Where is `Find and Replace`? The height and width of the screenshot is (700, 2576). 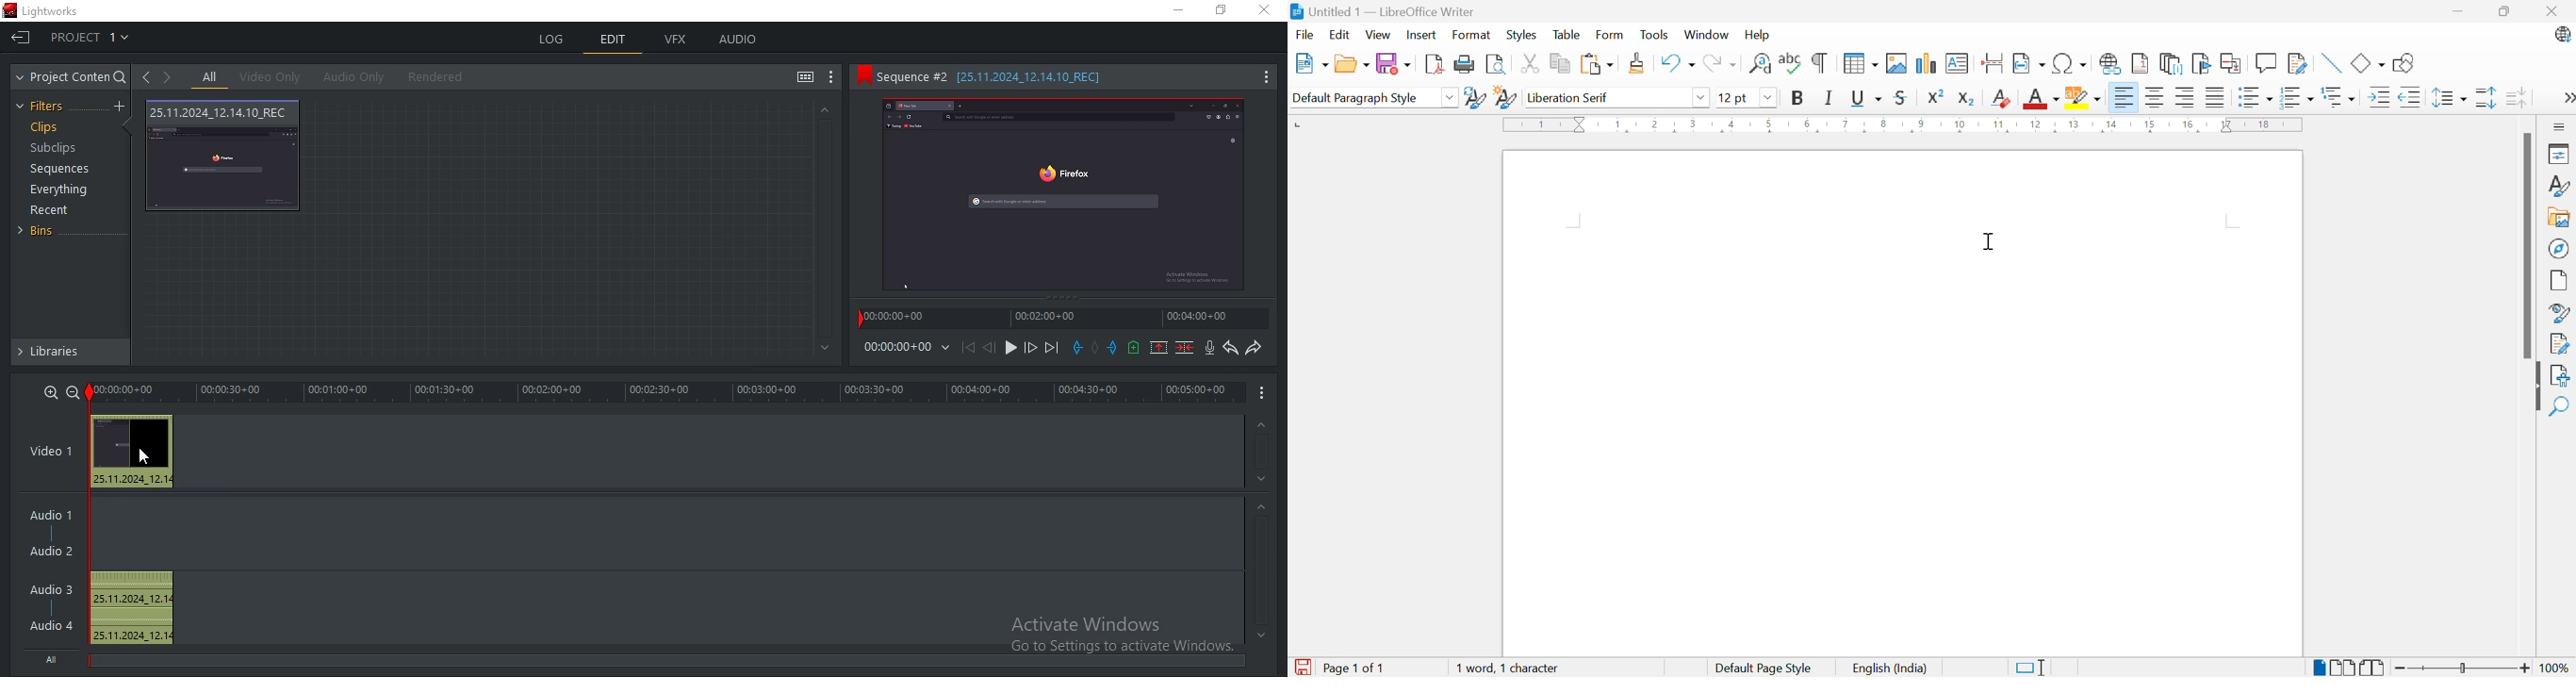 Find and Replace is located at coordinates (1760, 63).